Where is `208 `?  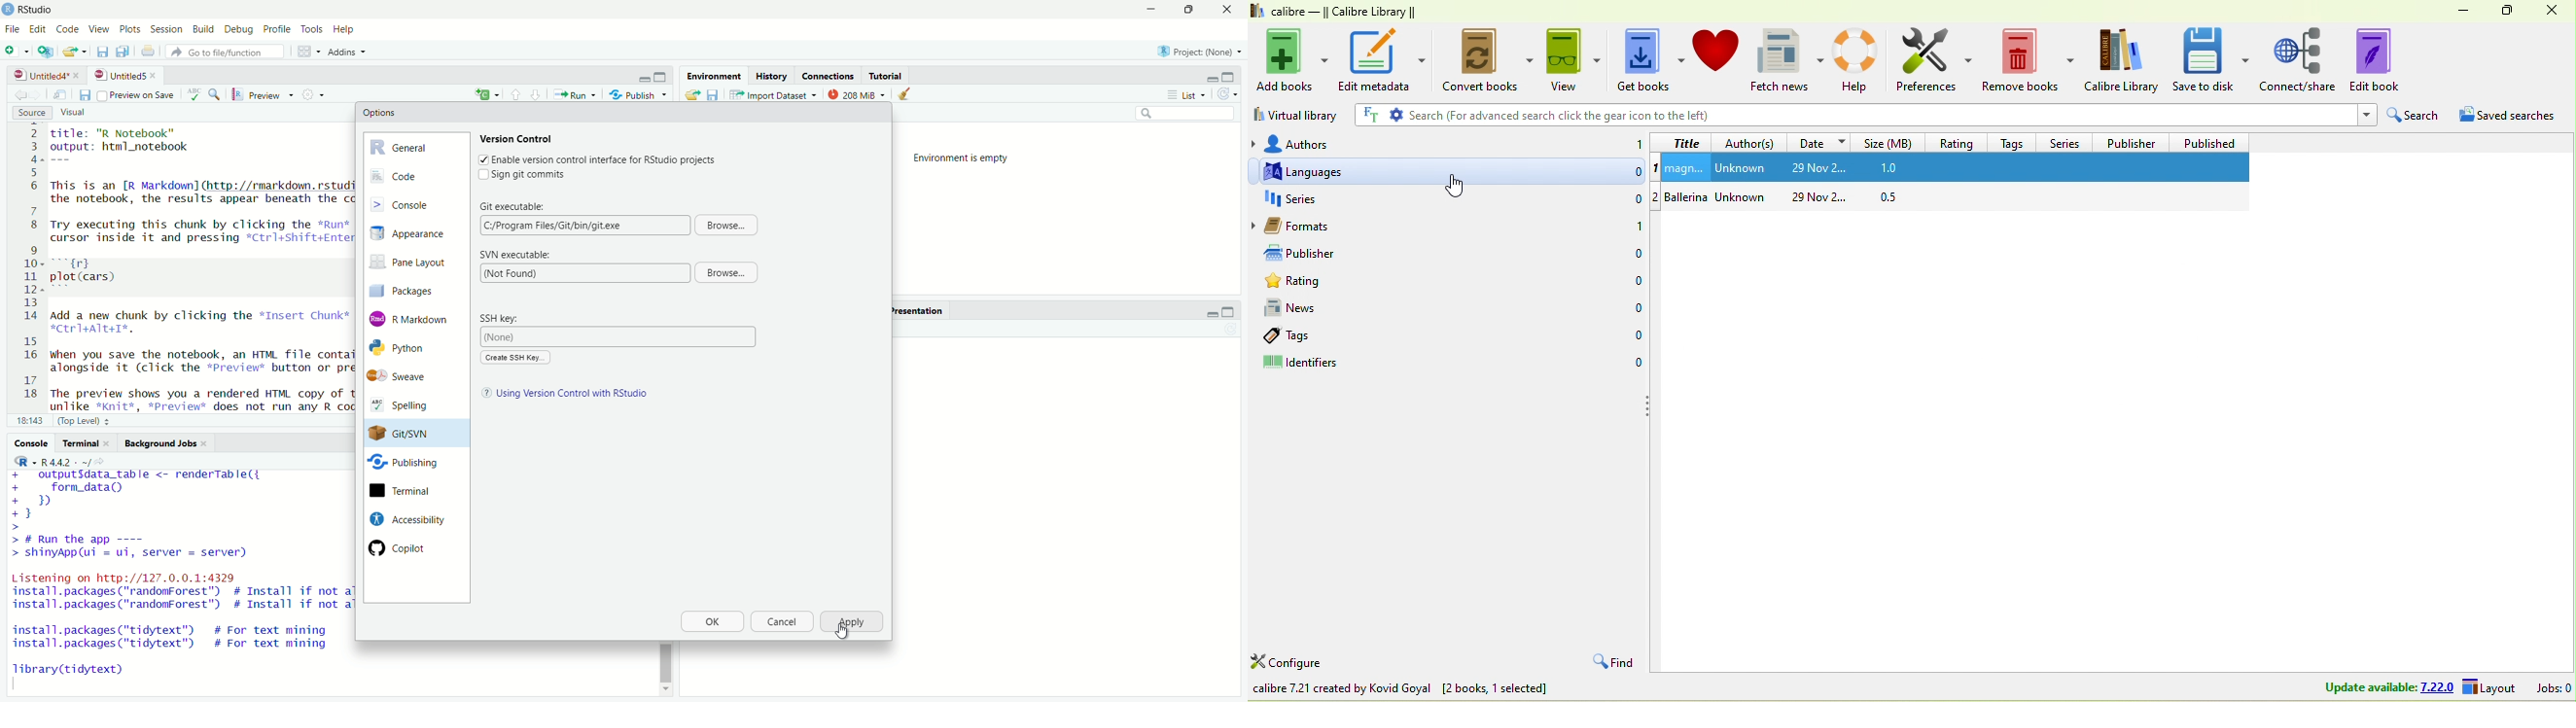
208  is located at coordinates (857, 94).